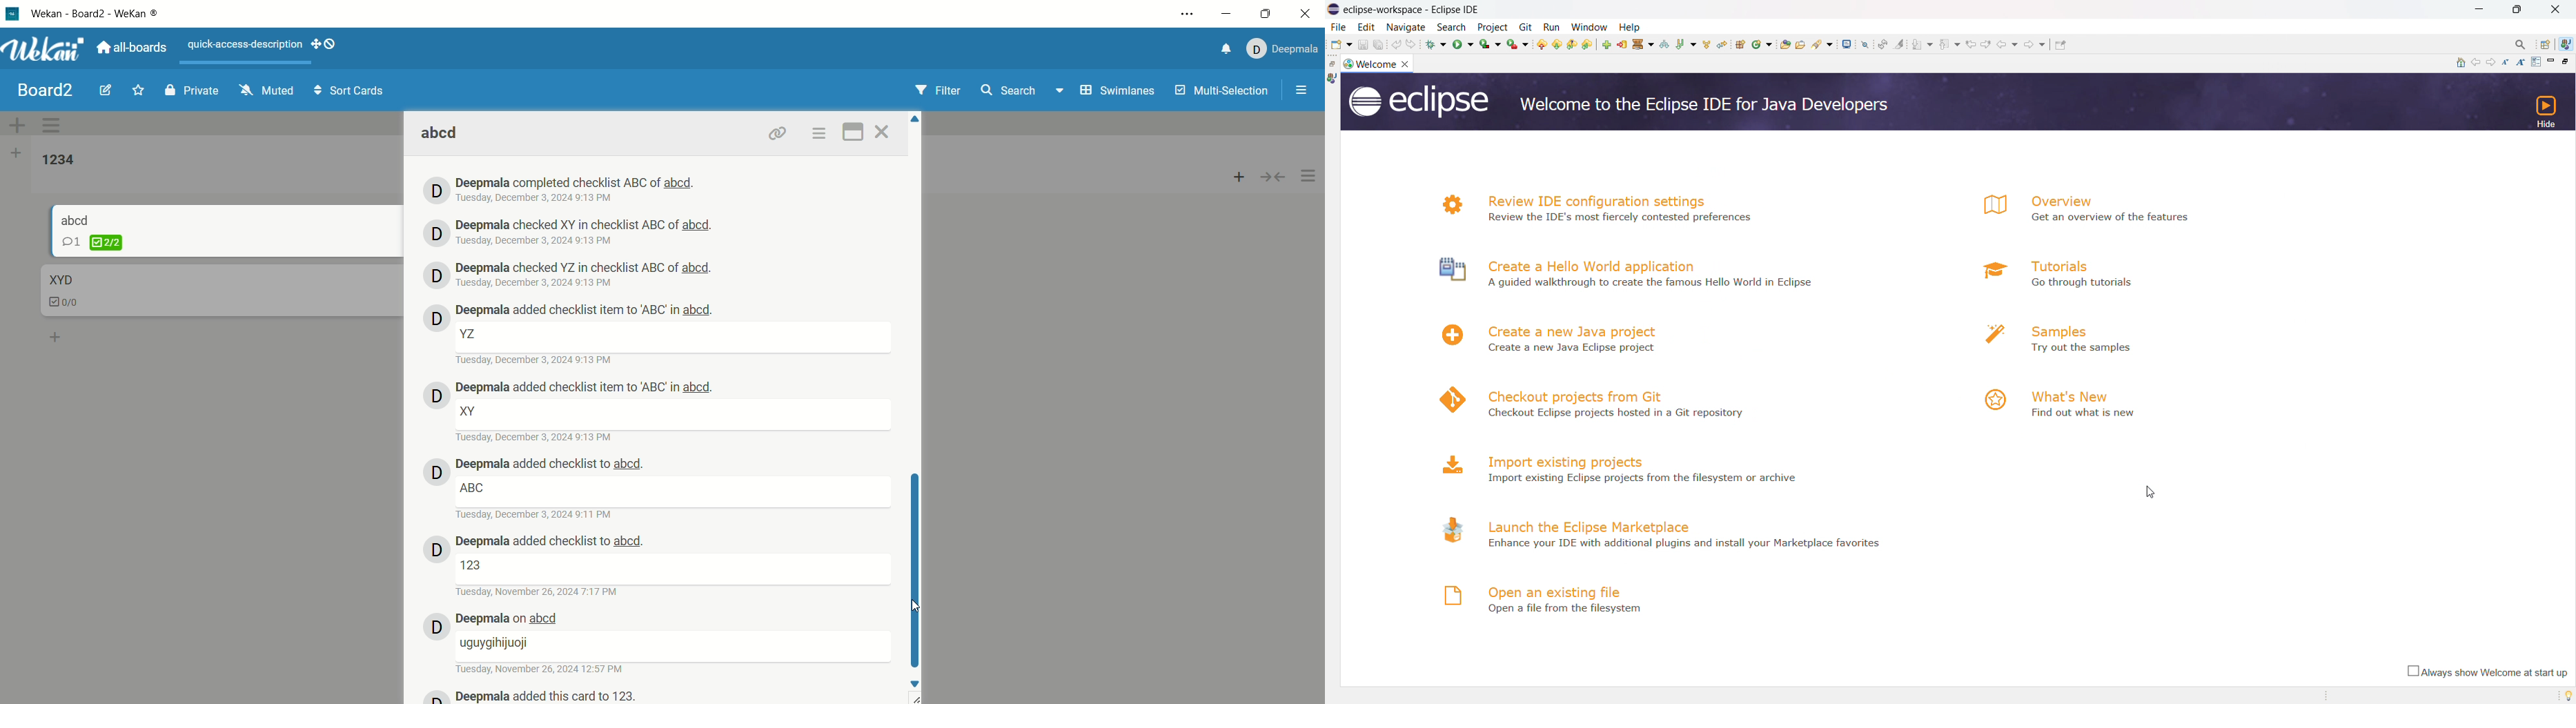  I want to click on commit change, so click(1621, 44).